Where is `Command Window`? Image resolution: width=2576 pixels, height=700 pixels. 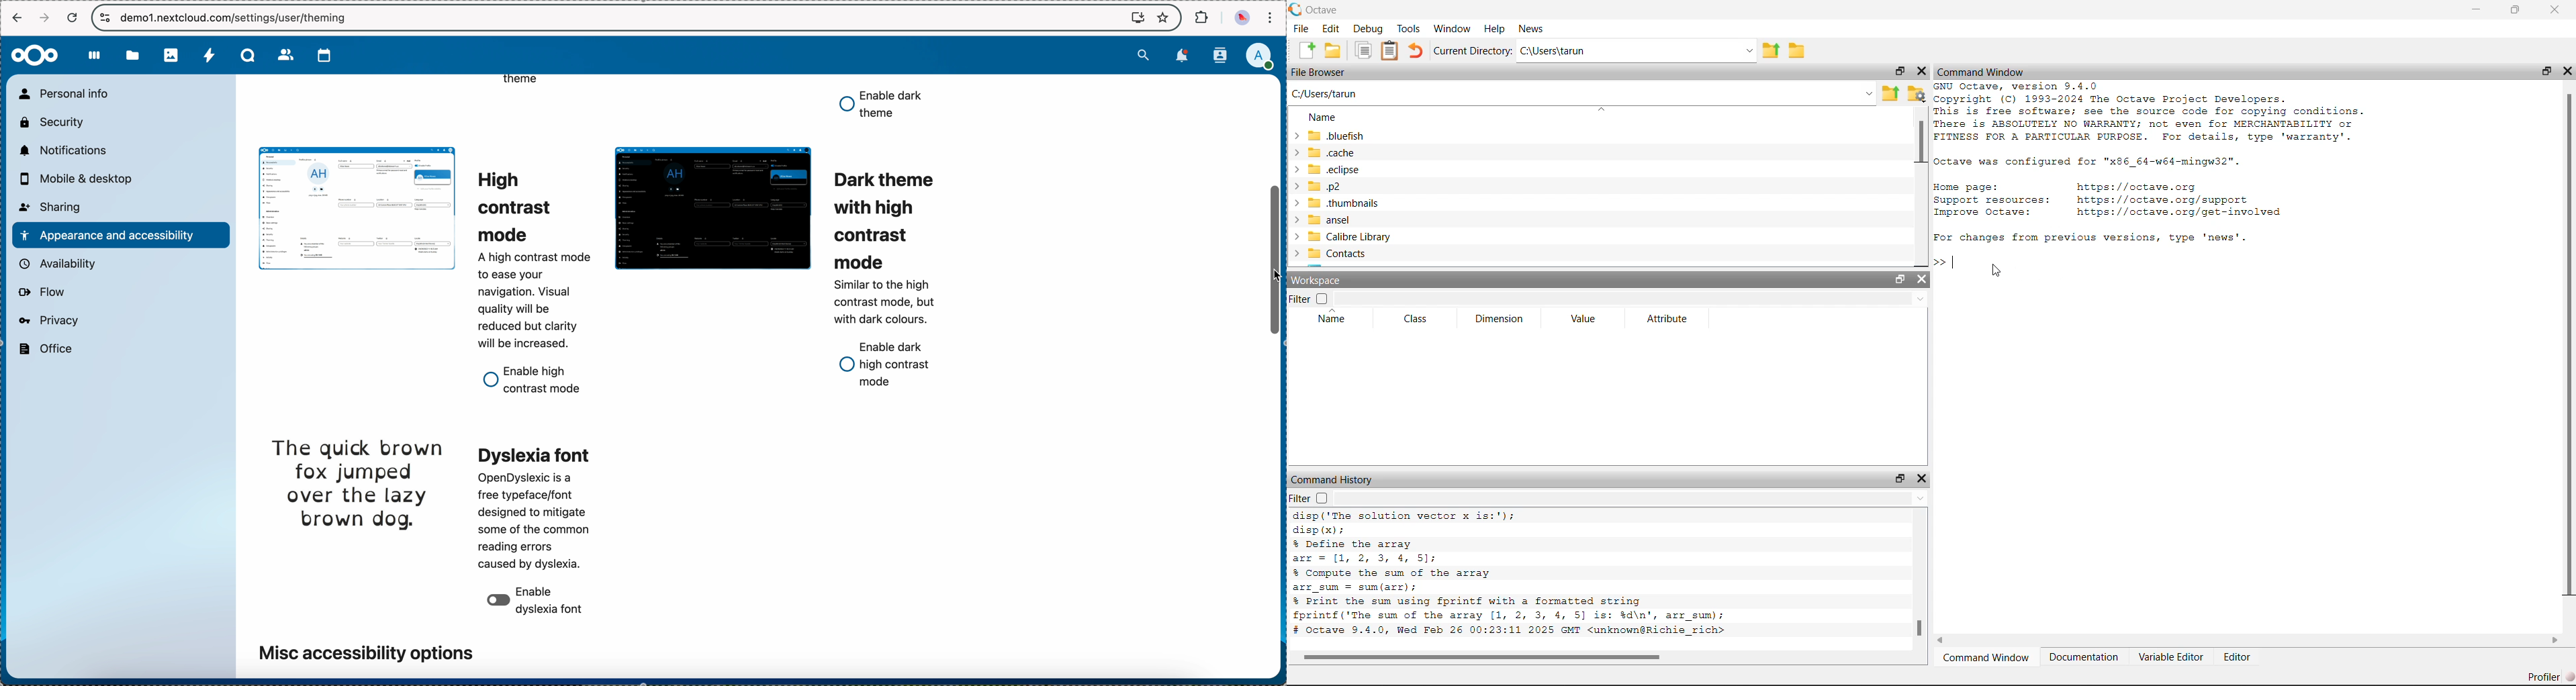 Command Window is located at coordinates (1986, 659).